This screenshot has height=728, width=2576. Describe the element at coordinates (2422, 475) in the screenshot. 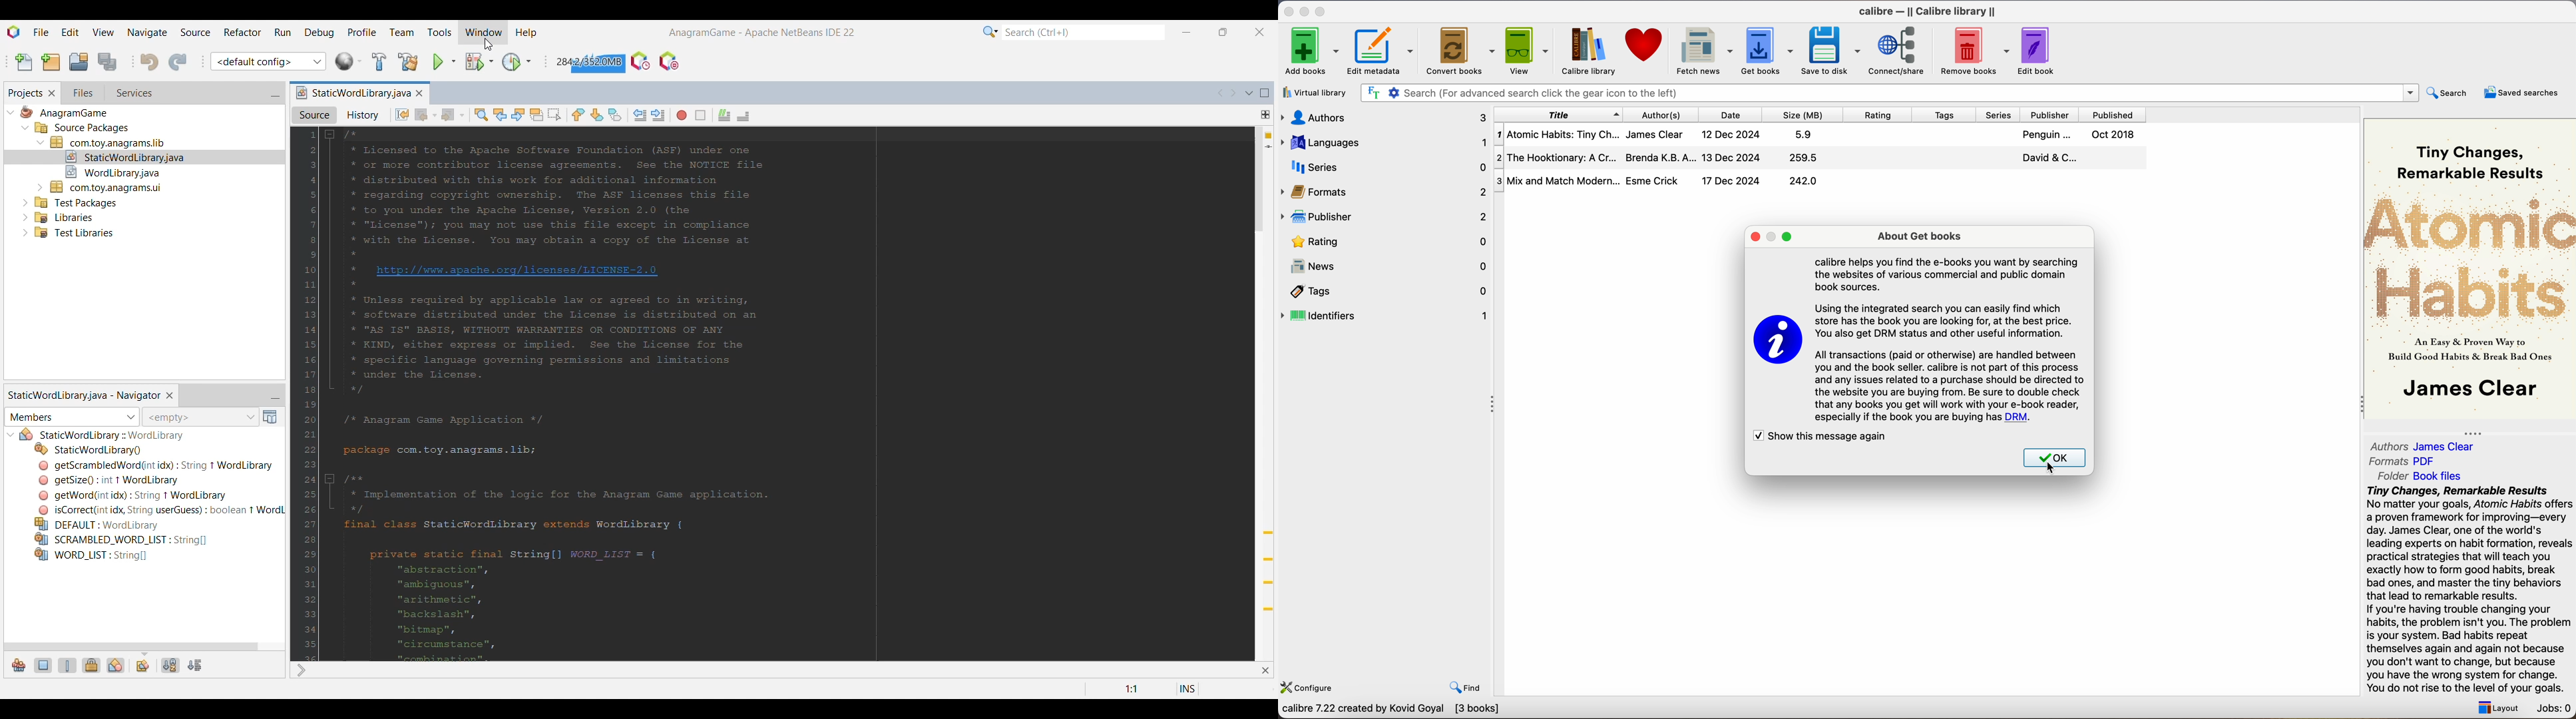

I see `folder Book files` at that location.